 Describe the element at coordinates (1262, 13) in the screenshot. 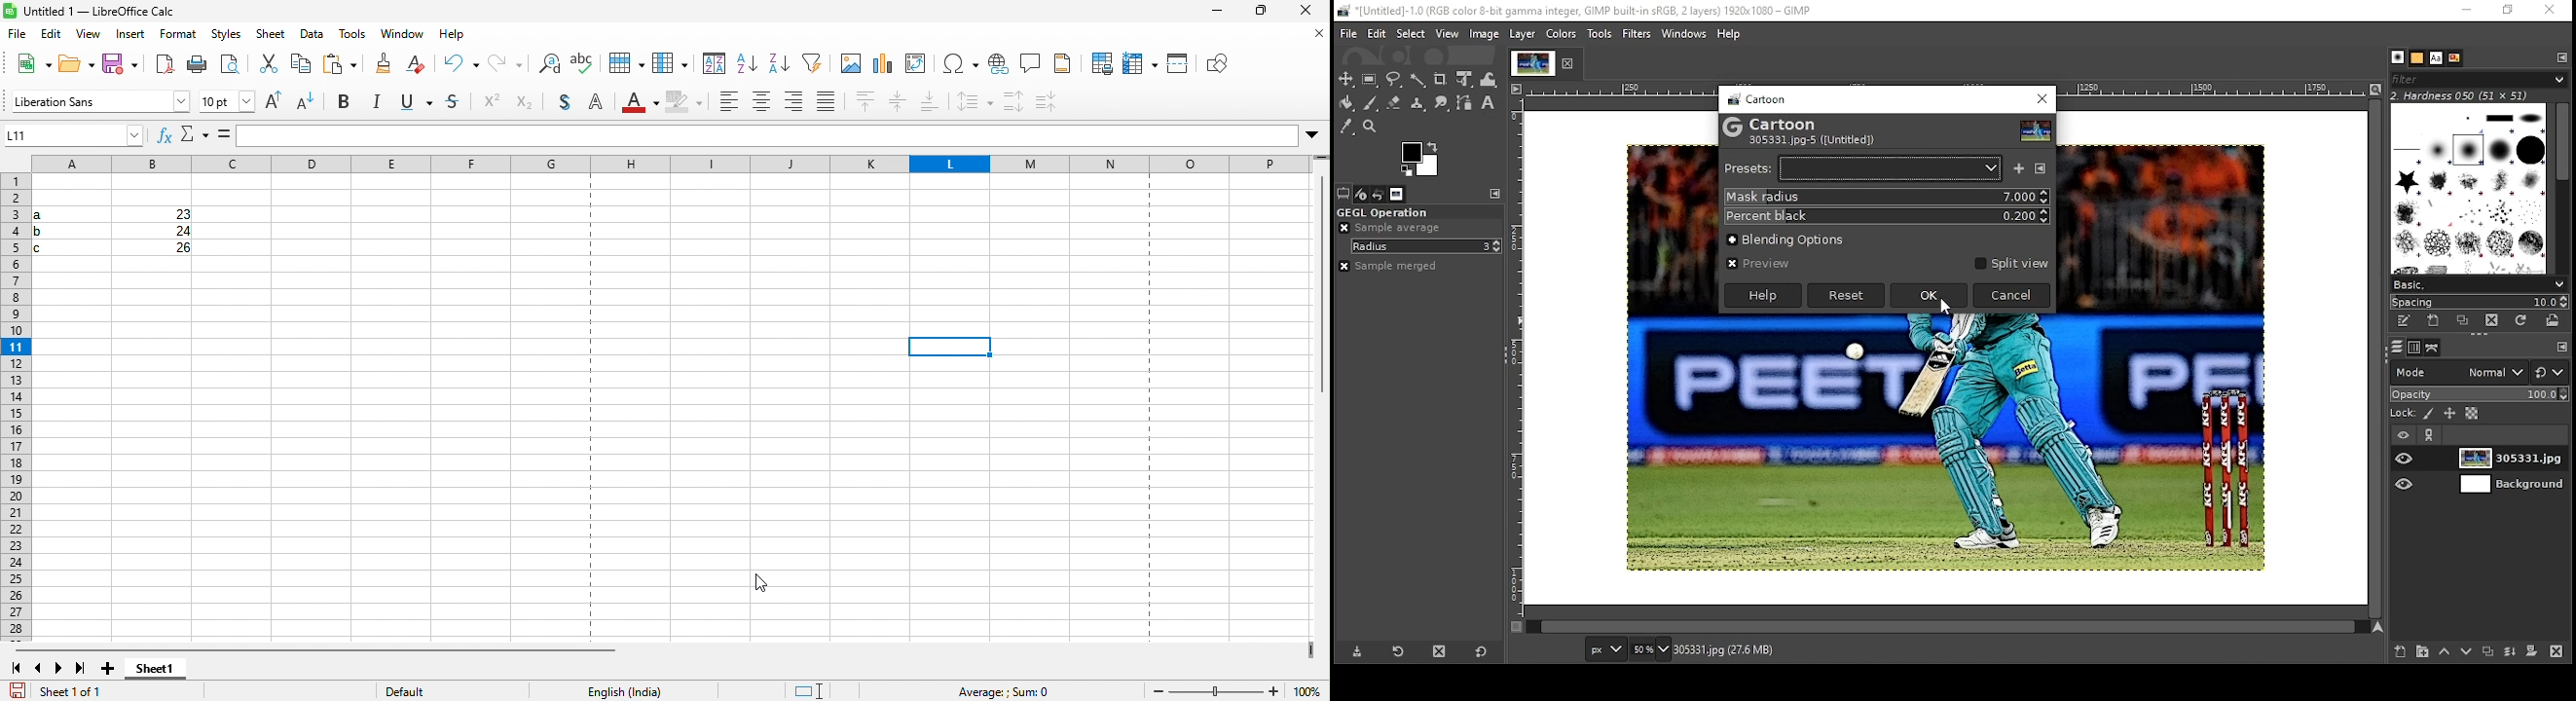

I see `maximize` at that location.